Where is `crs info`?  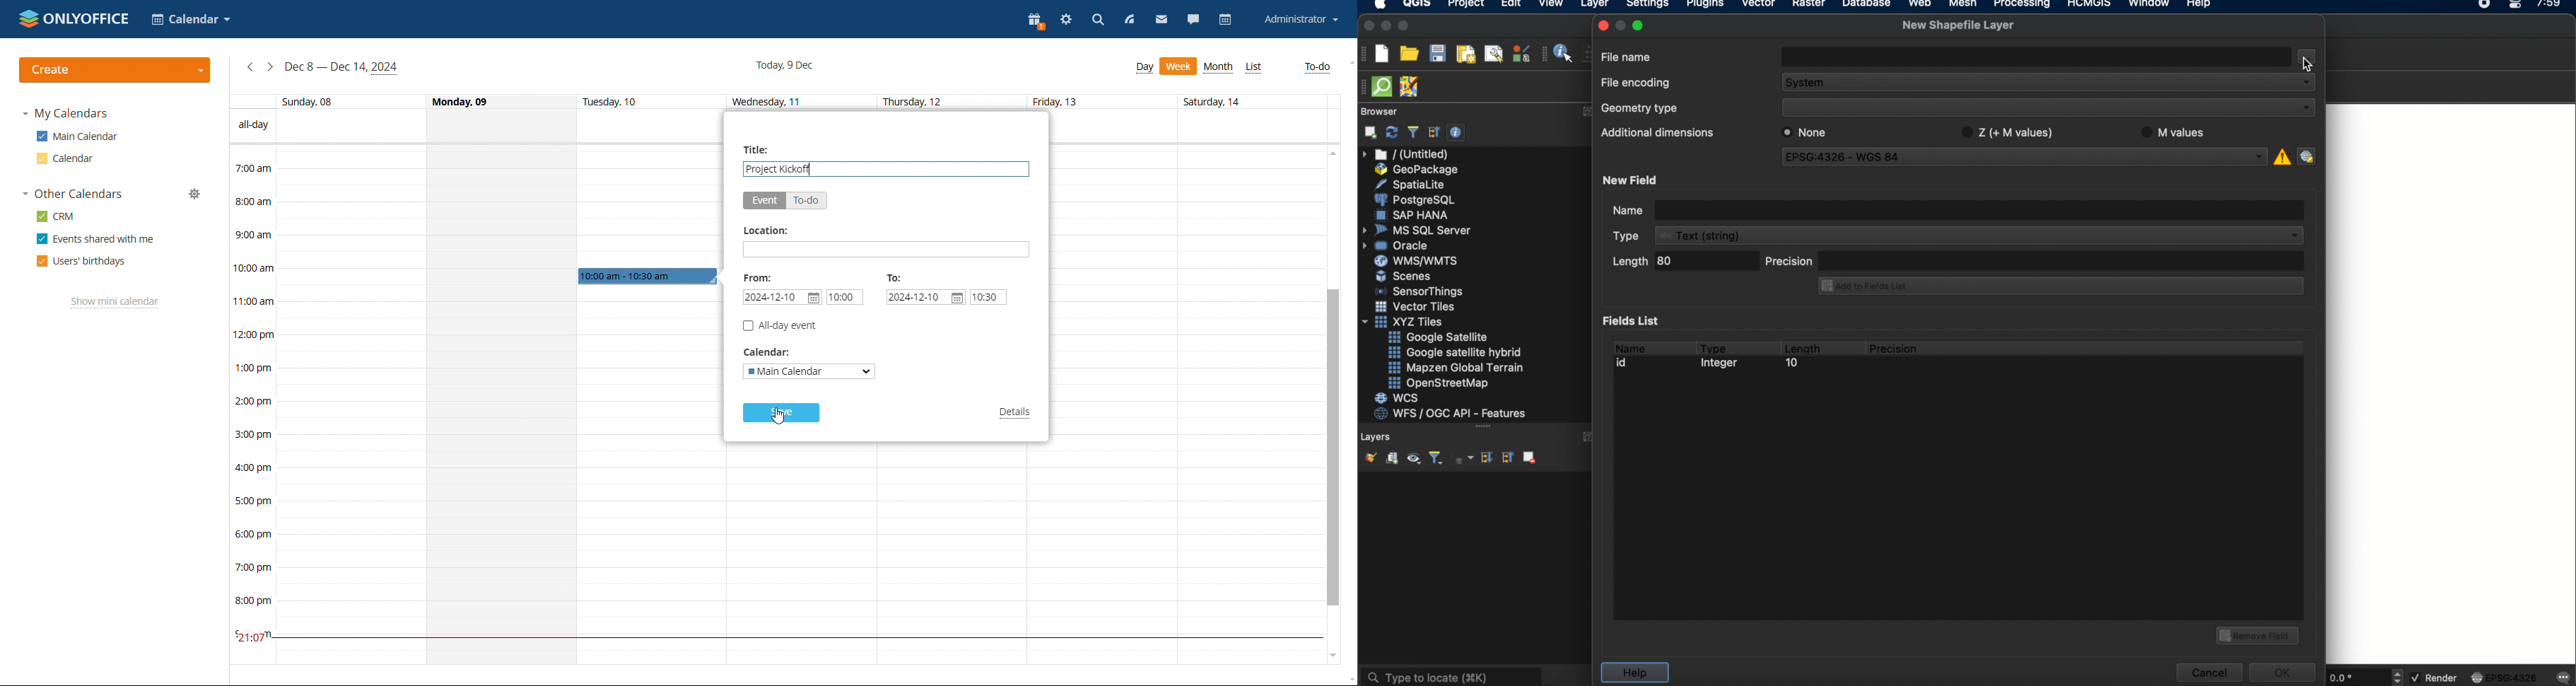
crs info is located at coordinates (2281, 155).